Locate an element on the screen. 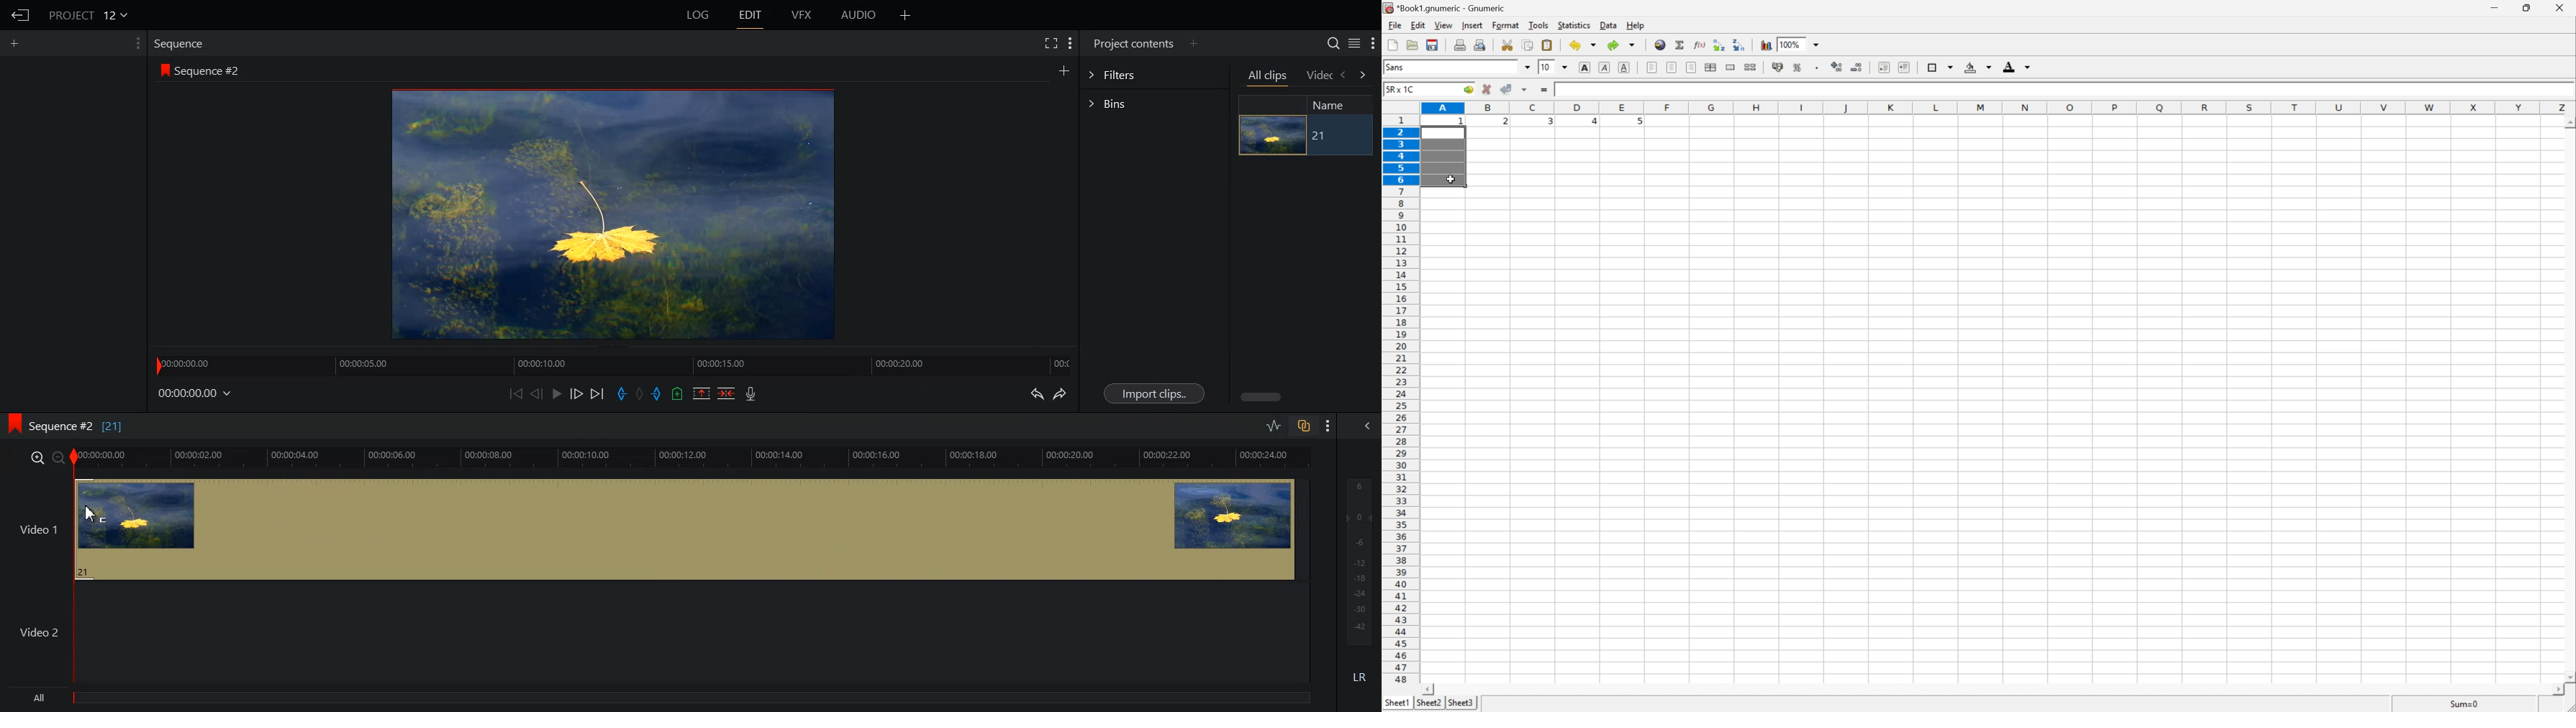  Add Panel is located at coordinates (906, 15).